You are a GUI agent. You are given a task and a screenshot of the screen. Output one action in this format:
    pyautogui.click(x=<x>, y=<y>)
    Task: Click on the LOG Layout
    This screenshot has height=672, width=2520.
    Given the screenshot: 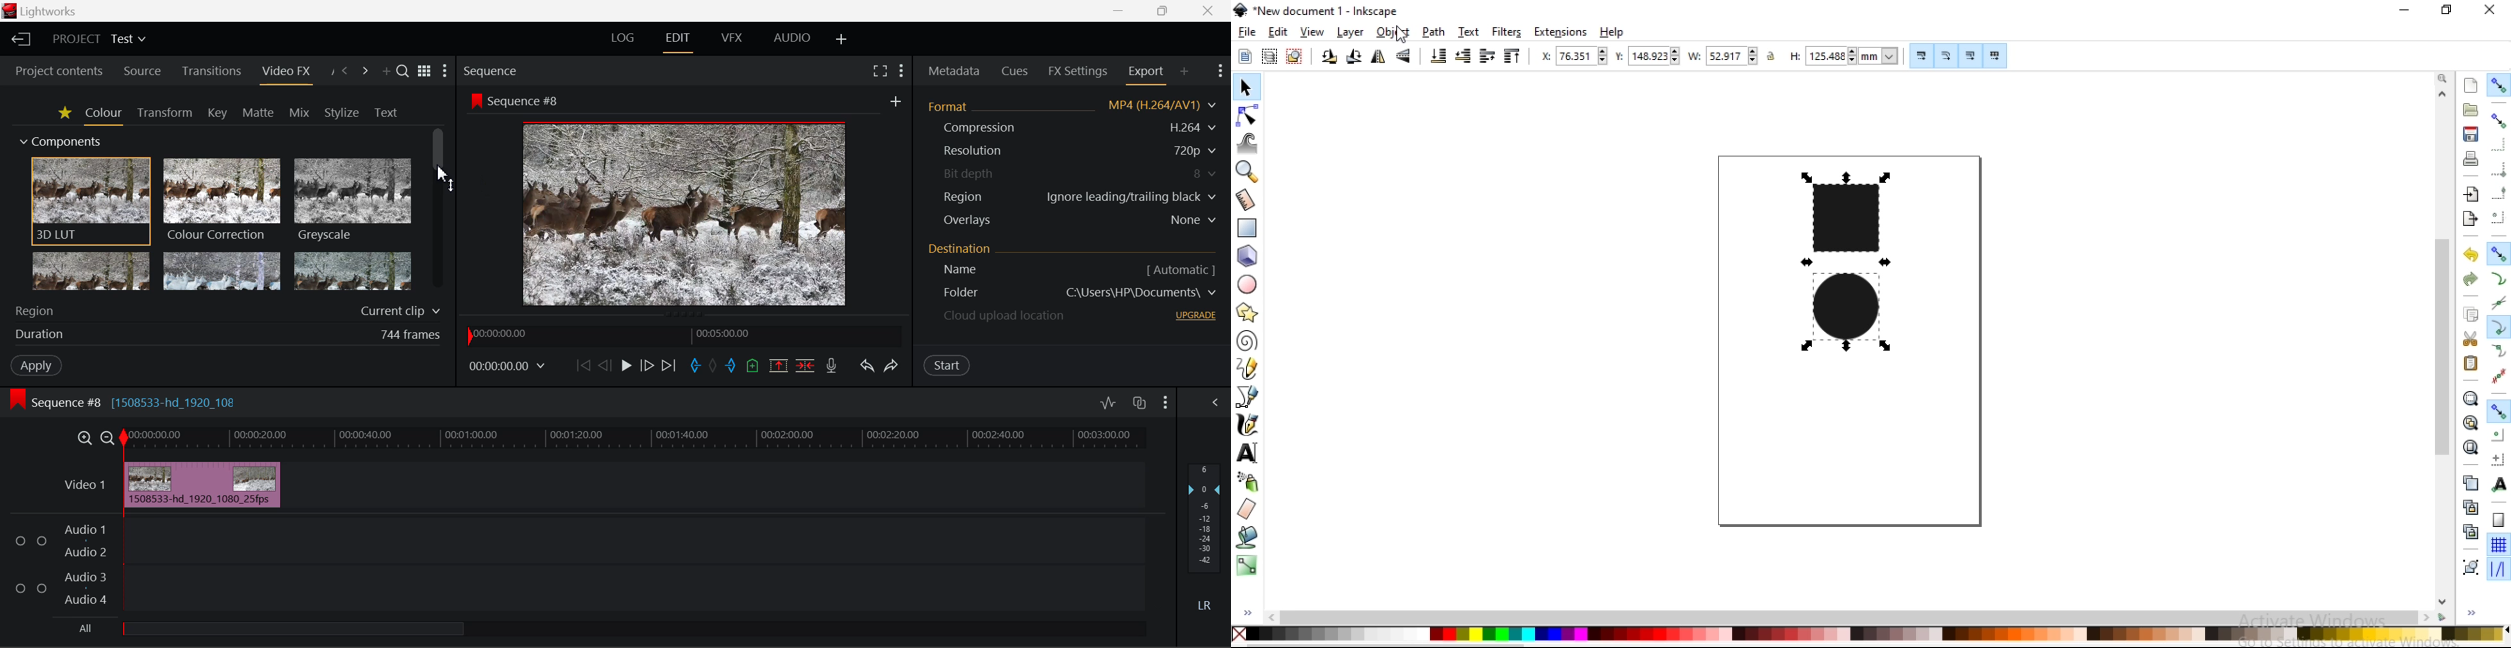 What is the action you would take?
    pyautogui.click(x=625, y=37)
    